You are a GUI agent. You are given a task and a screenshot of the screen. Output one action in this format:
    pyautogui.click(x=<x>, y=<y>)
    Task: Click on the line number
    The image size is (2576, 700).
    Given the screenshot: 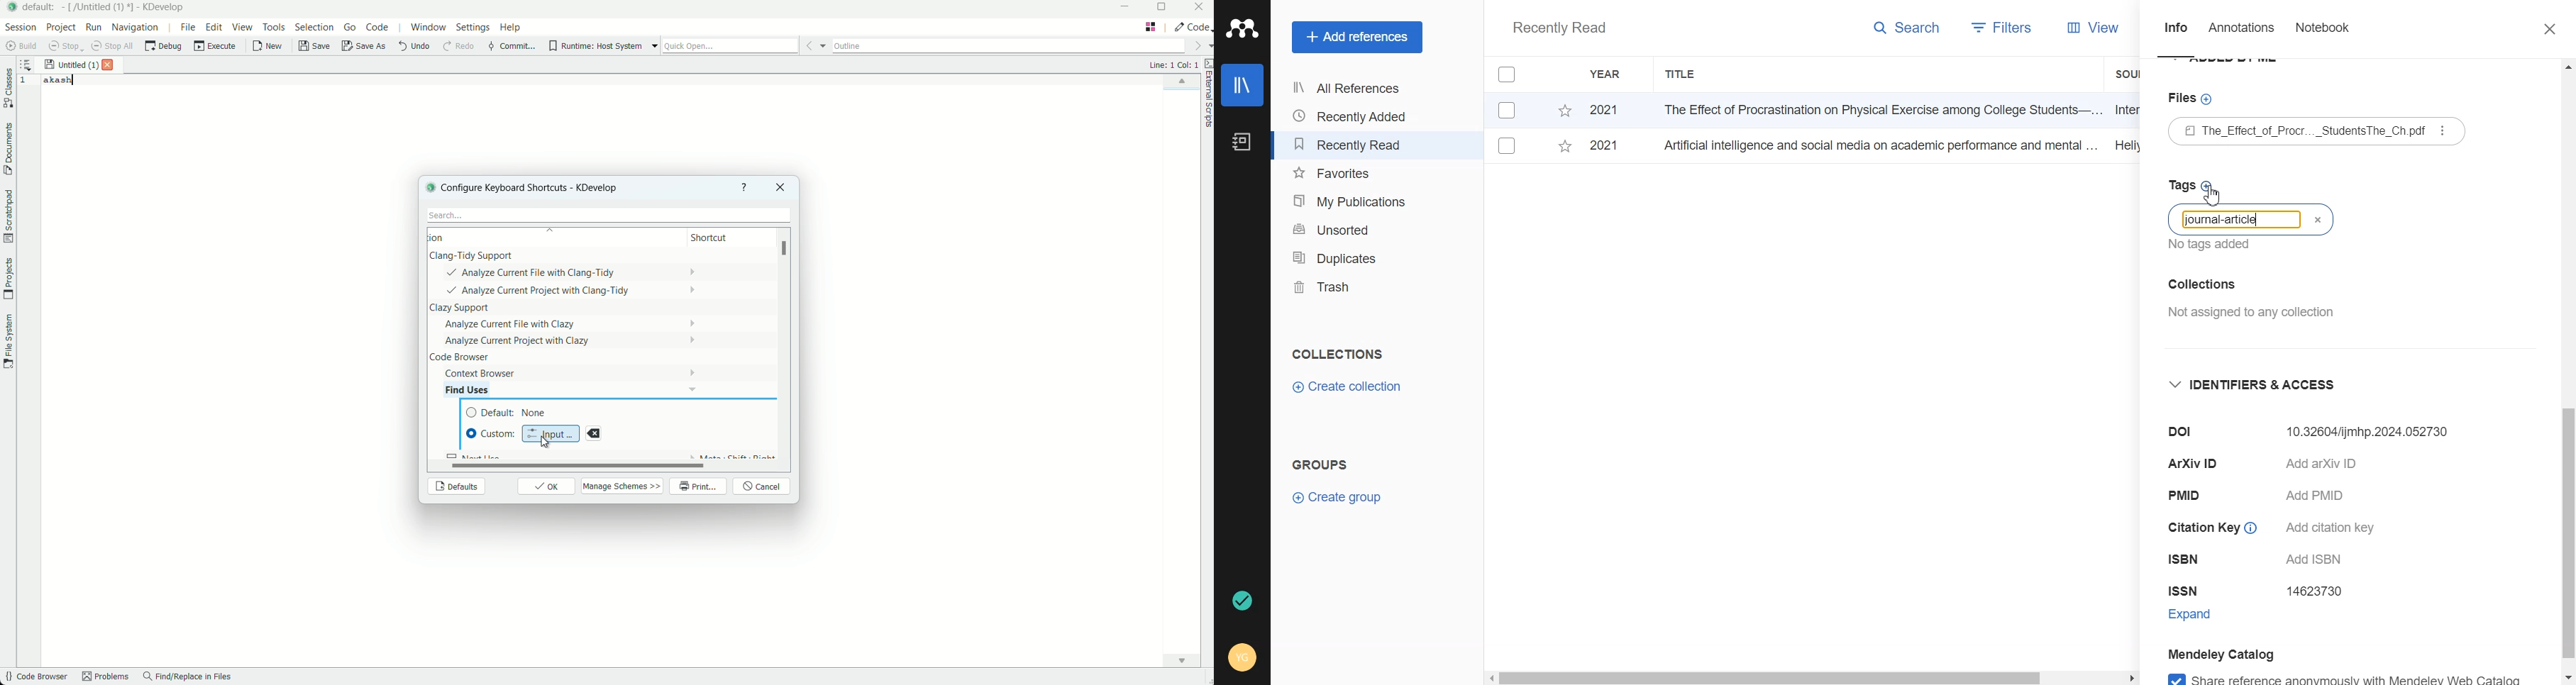 What is the action you would take?
    pyautogui.click(x=26, y=81)
    